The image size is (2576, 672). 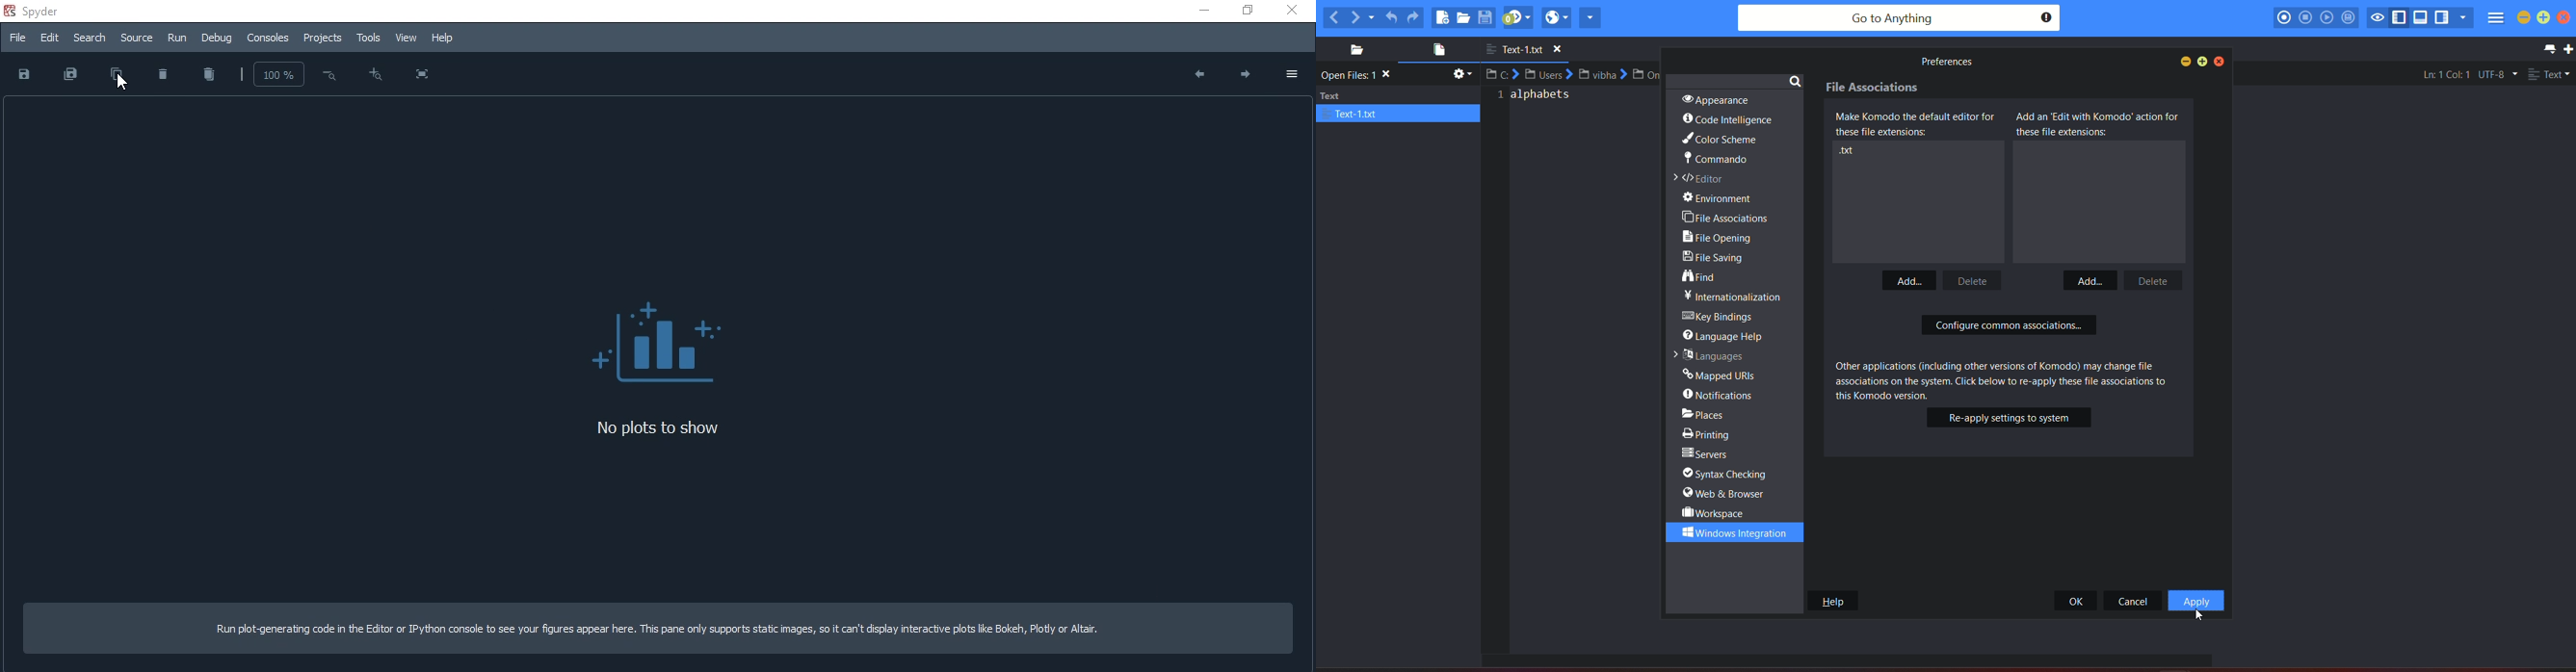 What do you see at coordinates (271, 40) in the screenshot?
I see `Consoles` at bounding box center [271, 40].